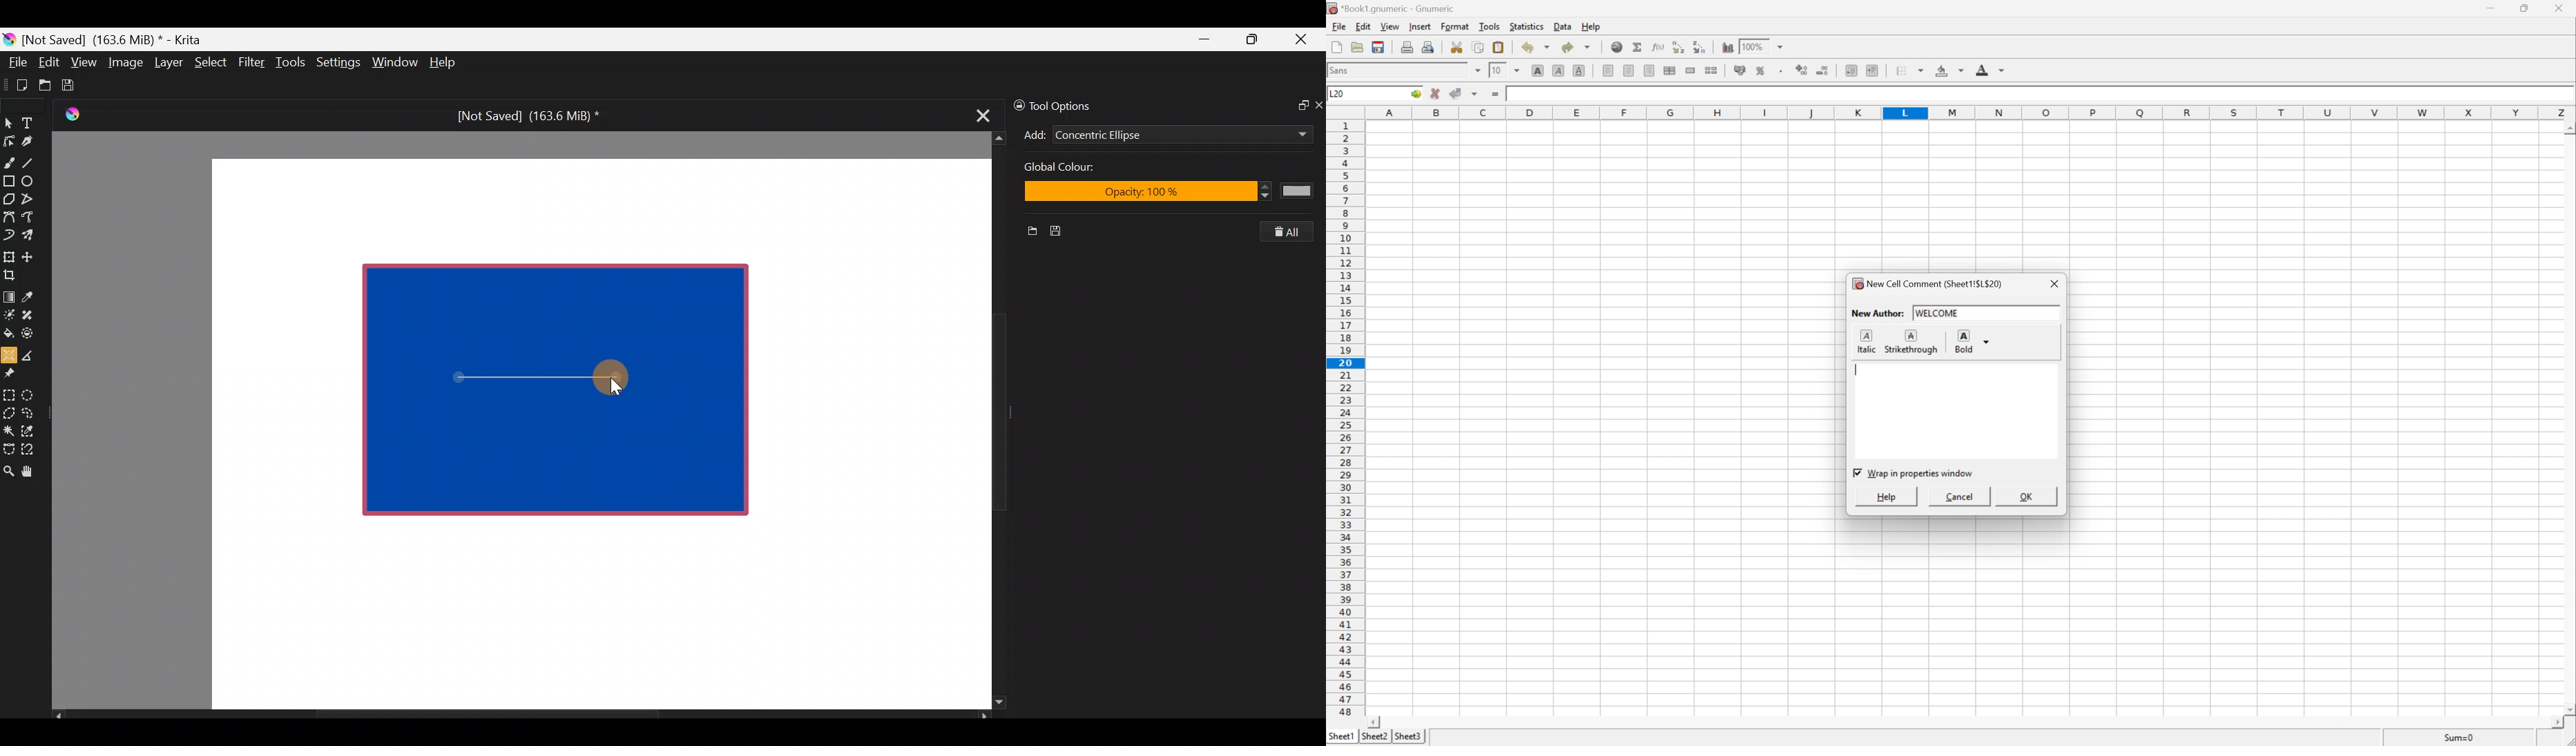 The width and height of the screenshot is (2576, 756). Describe the element at coordinates (1534, 47) in the screenshot. I see `Undo` at that location.